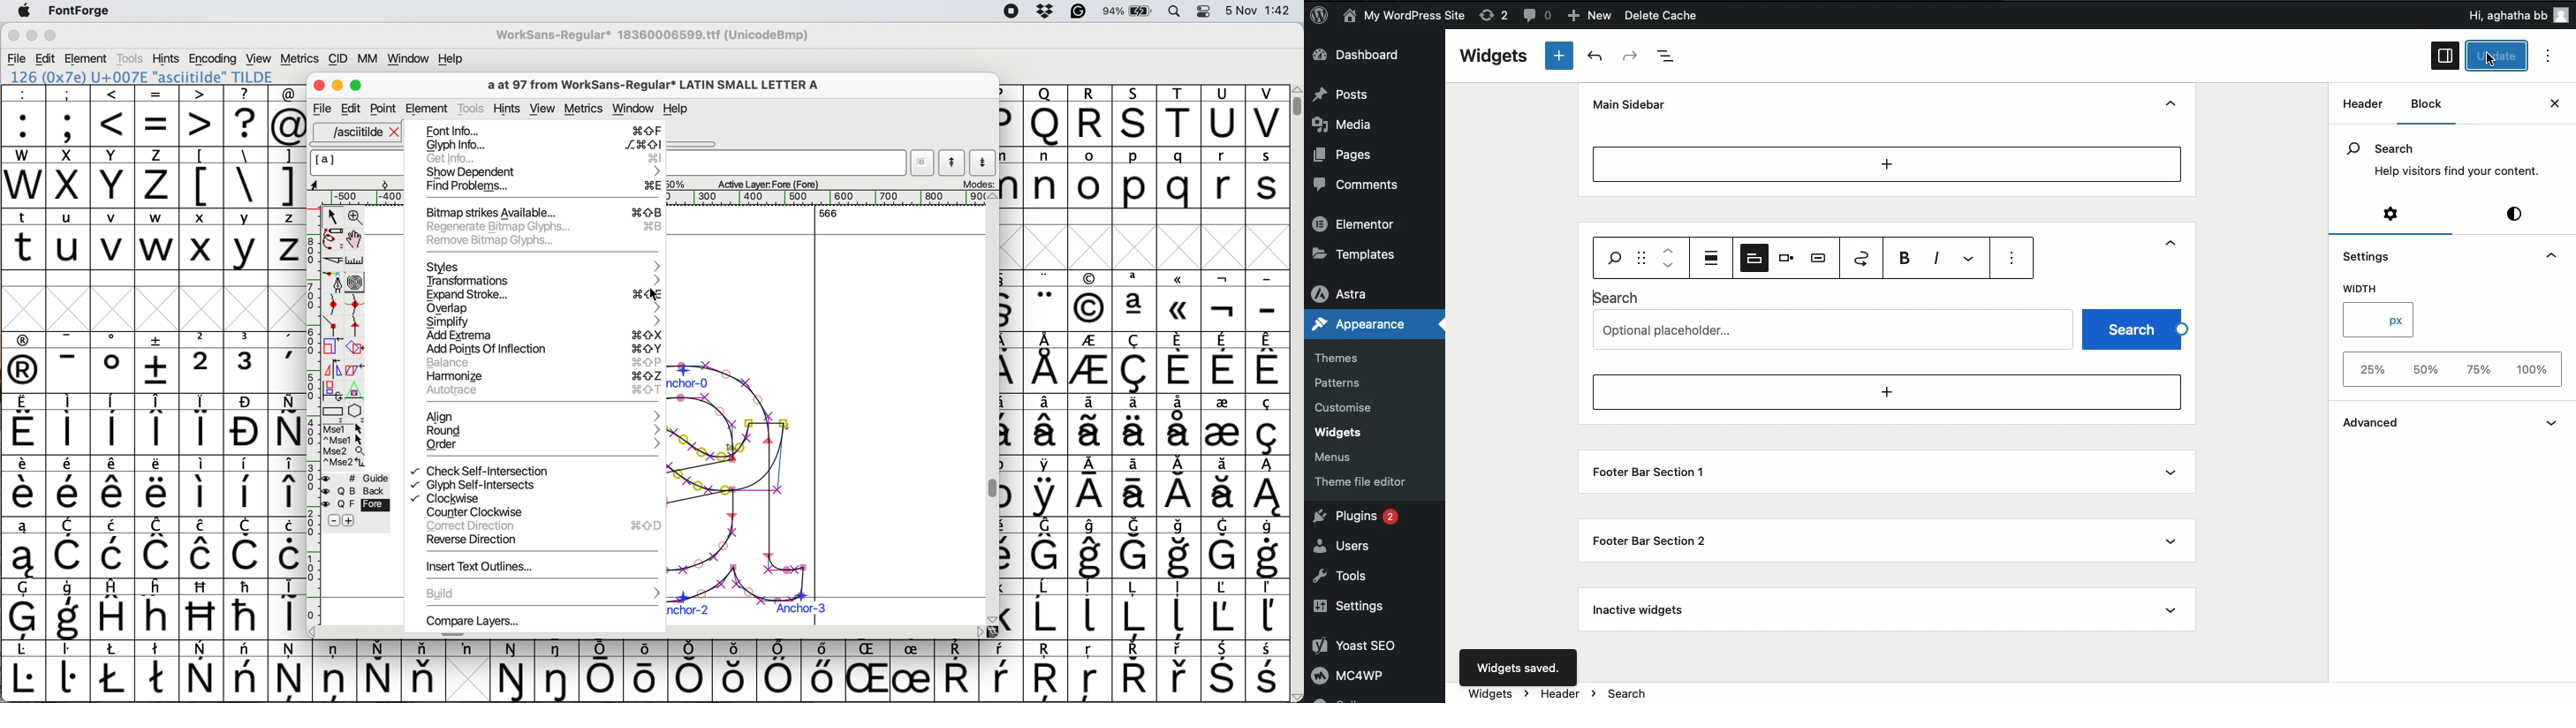  What do you see at coordinates (1092, 548) in the screenshot?
I see `symbol` at bounding box center [1092, 548].